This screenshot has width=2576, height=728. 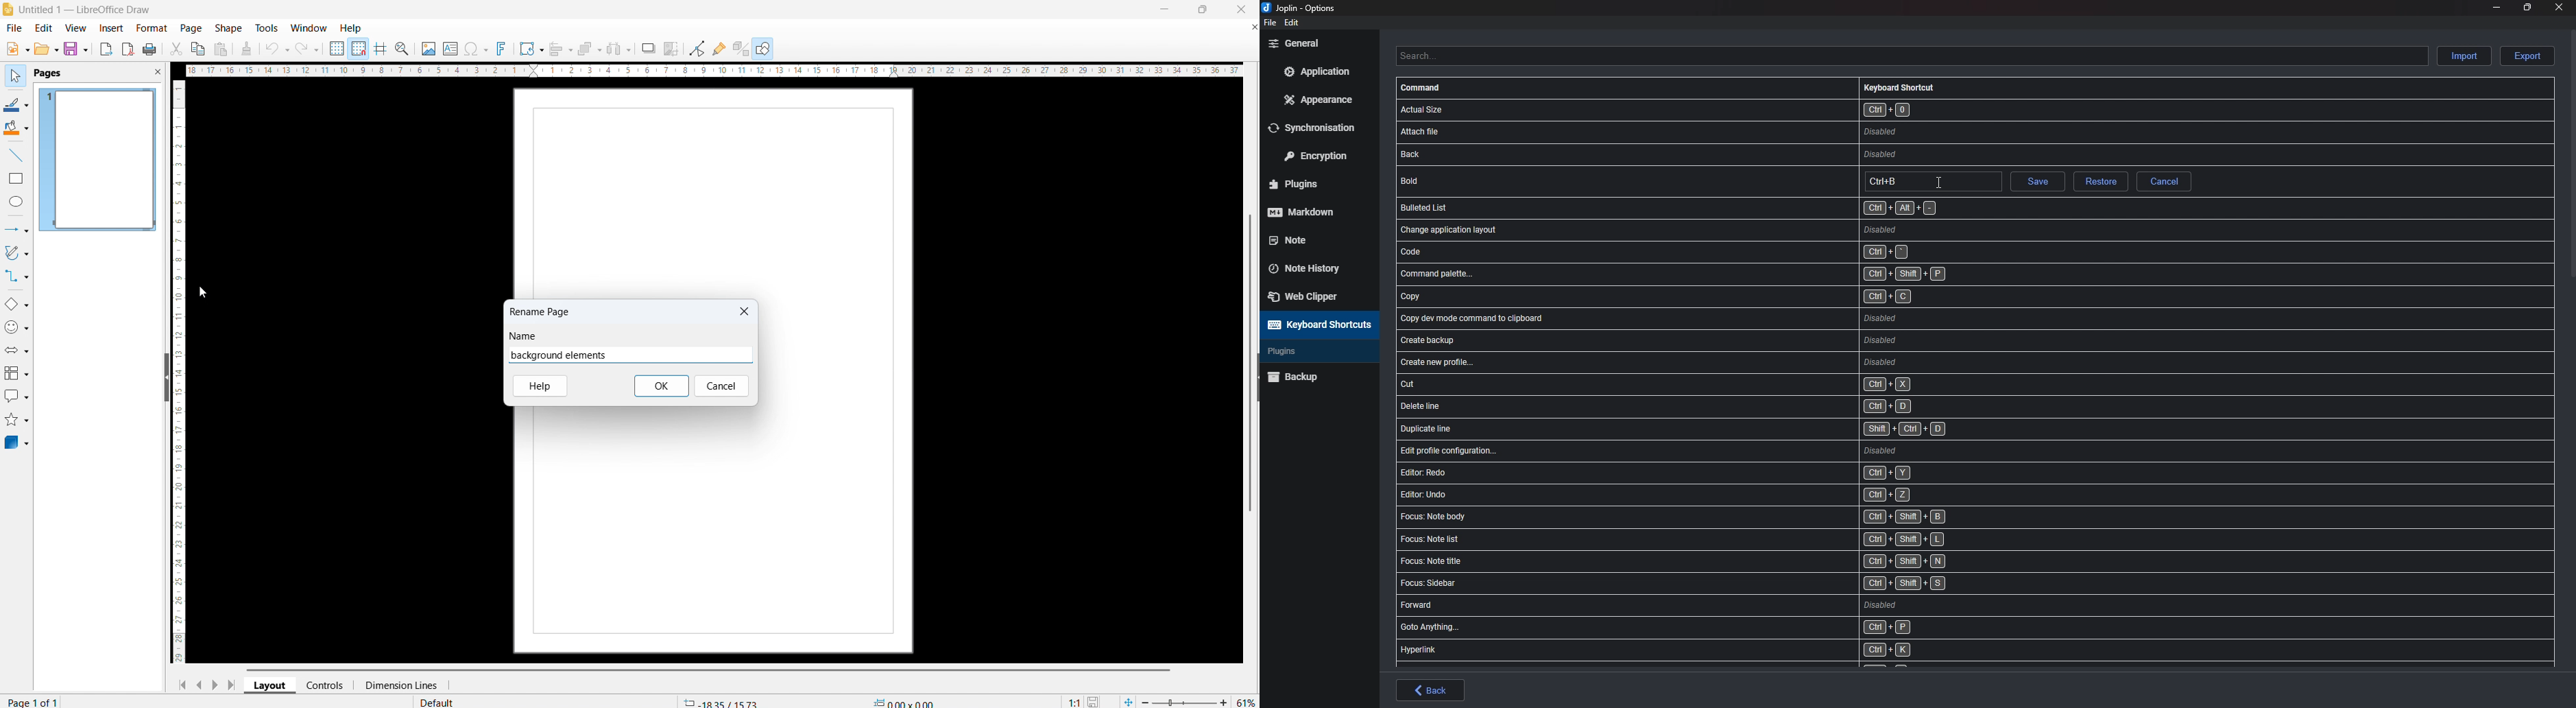 I want to click on export as pdf, so click(x=128, y=49).